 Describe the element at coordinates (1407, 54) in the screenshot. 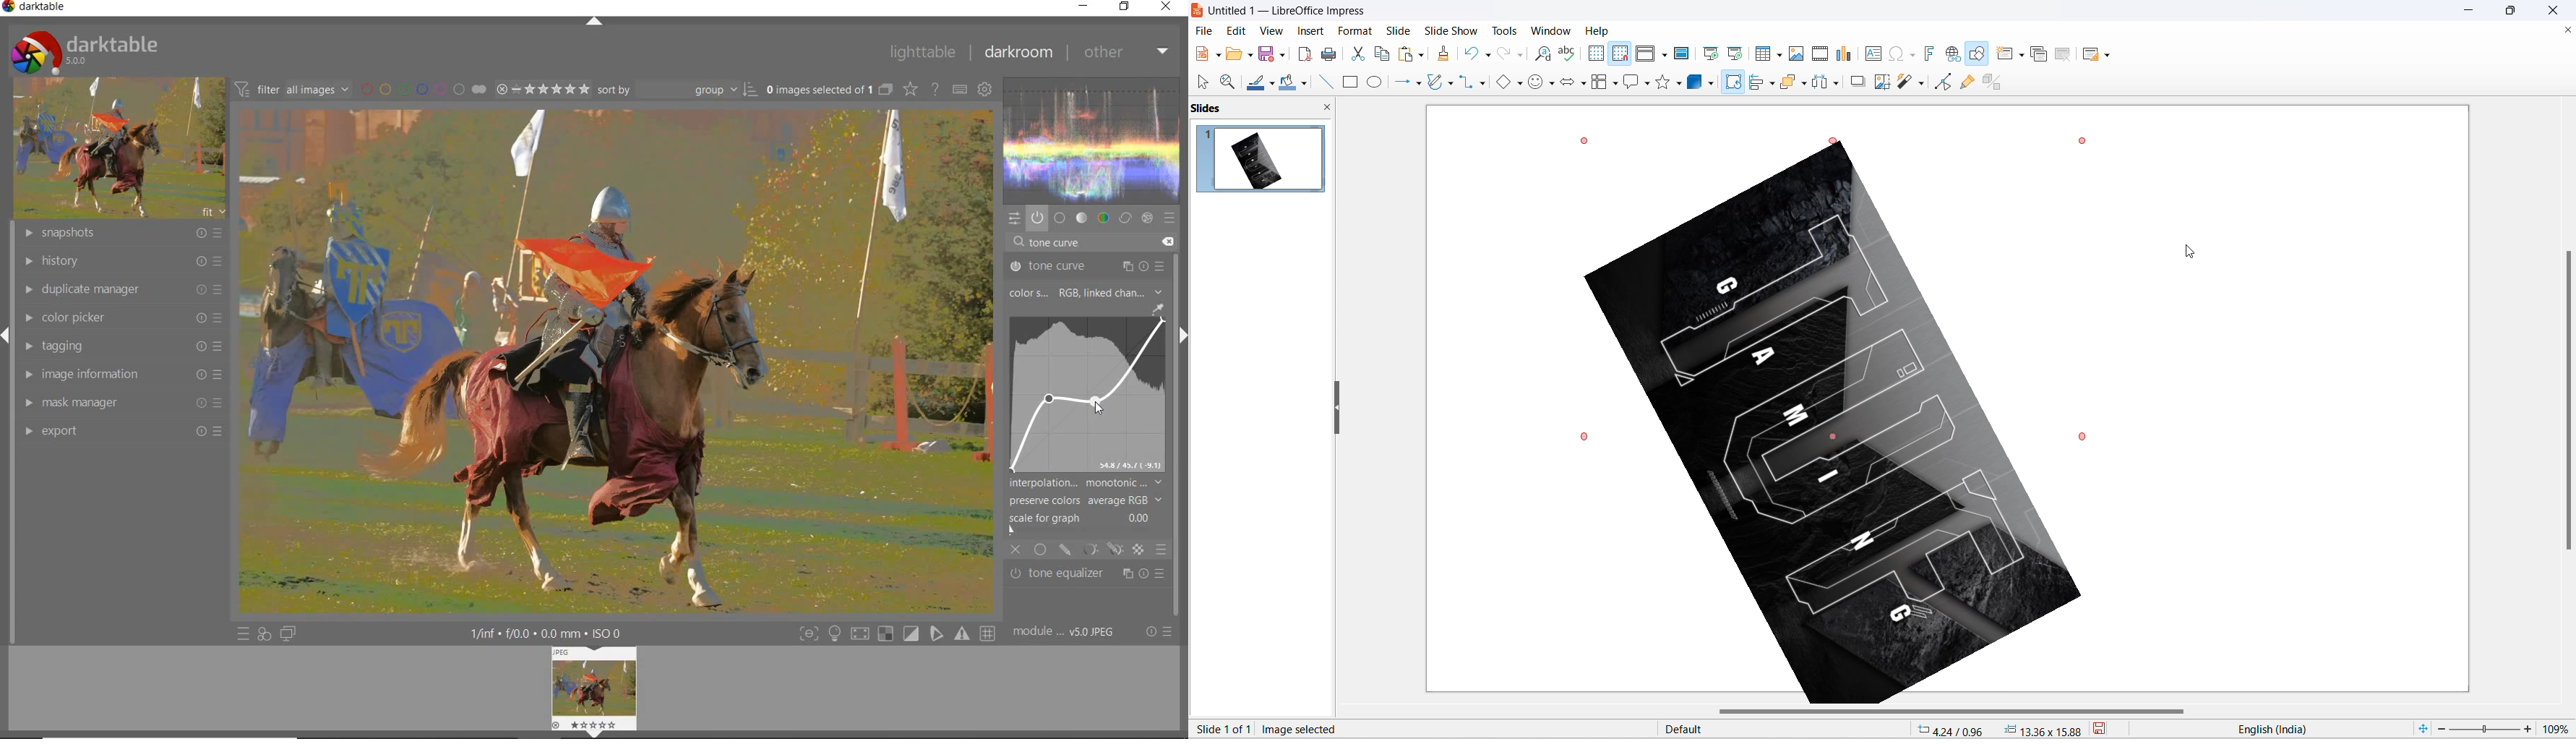

I see `paste` at that location.